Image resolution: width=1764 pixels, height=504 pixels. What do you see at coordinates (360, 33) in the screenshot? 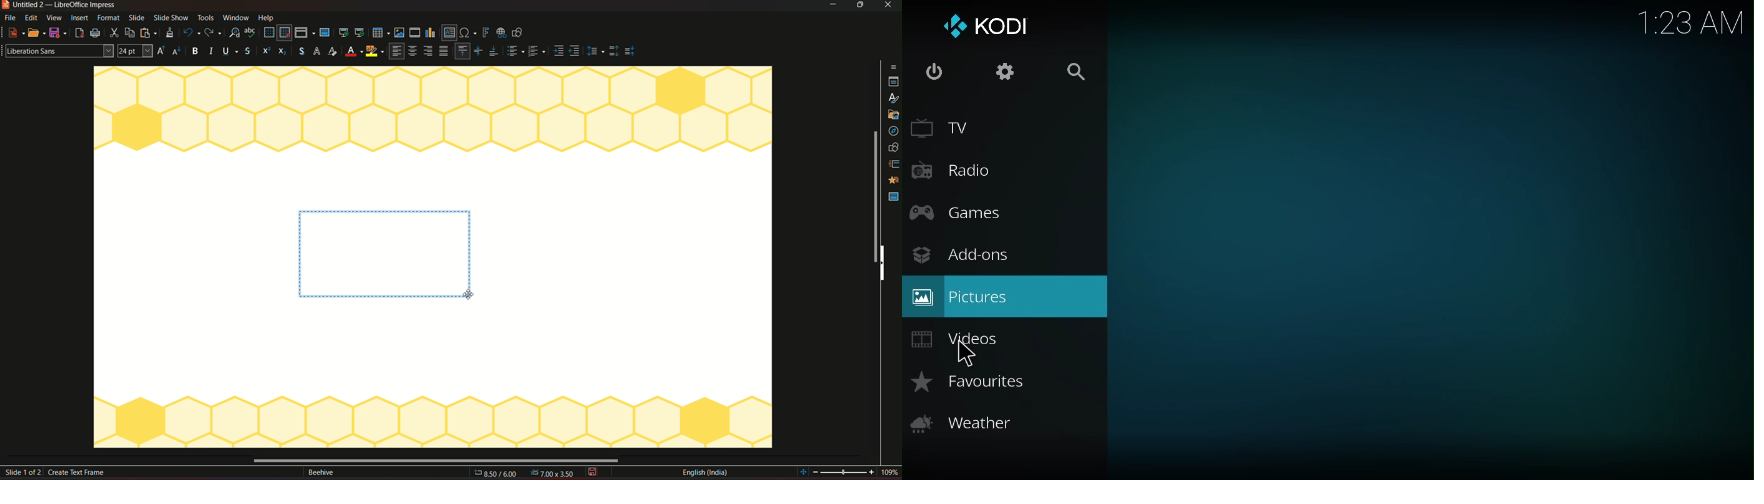
I see `start from current slide` at bounding box center [360, 33].